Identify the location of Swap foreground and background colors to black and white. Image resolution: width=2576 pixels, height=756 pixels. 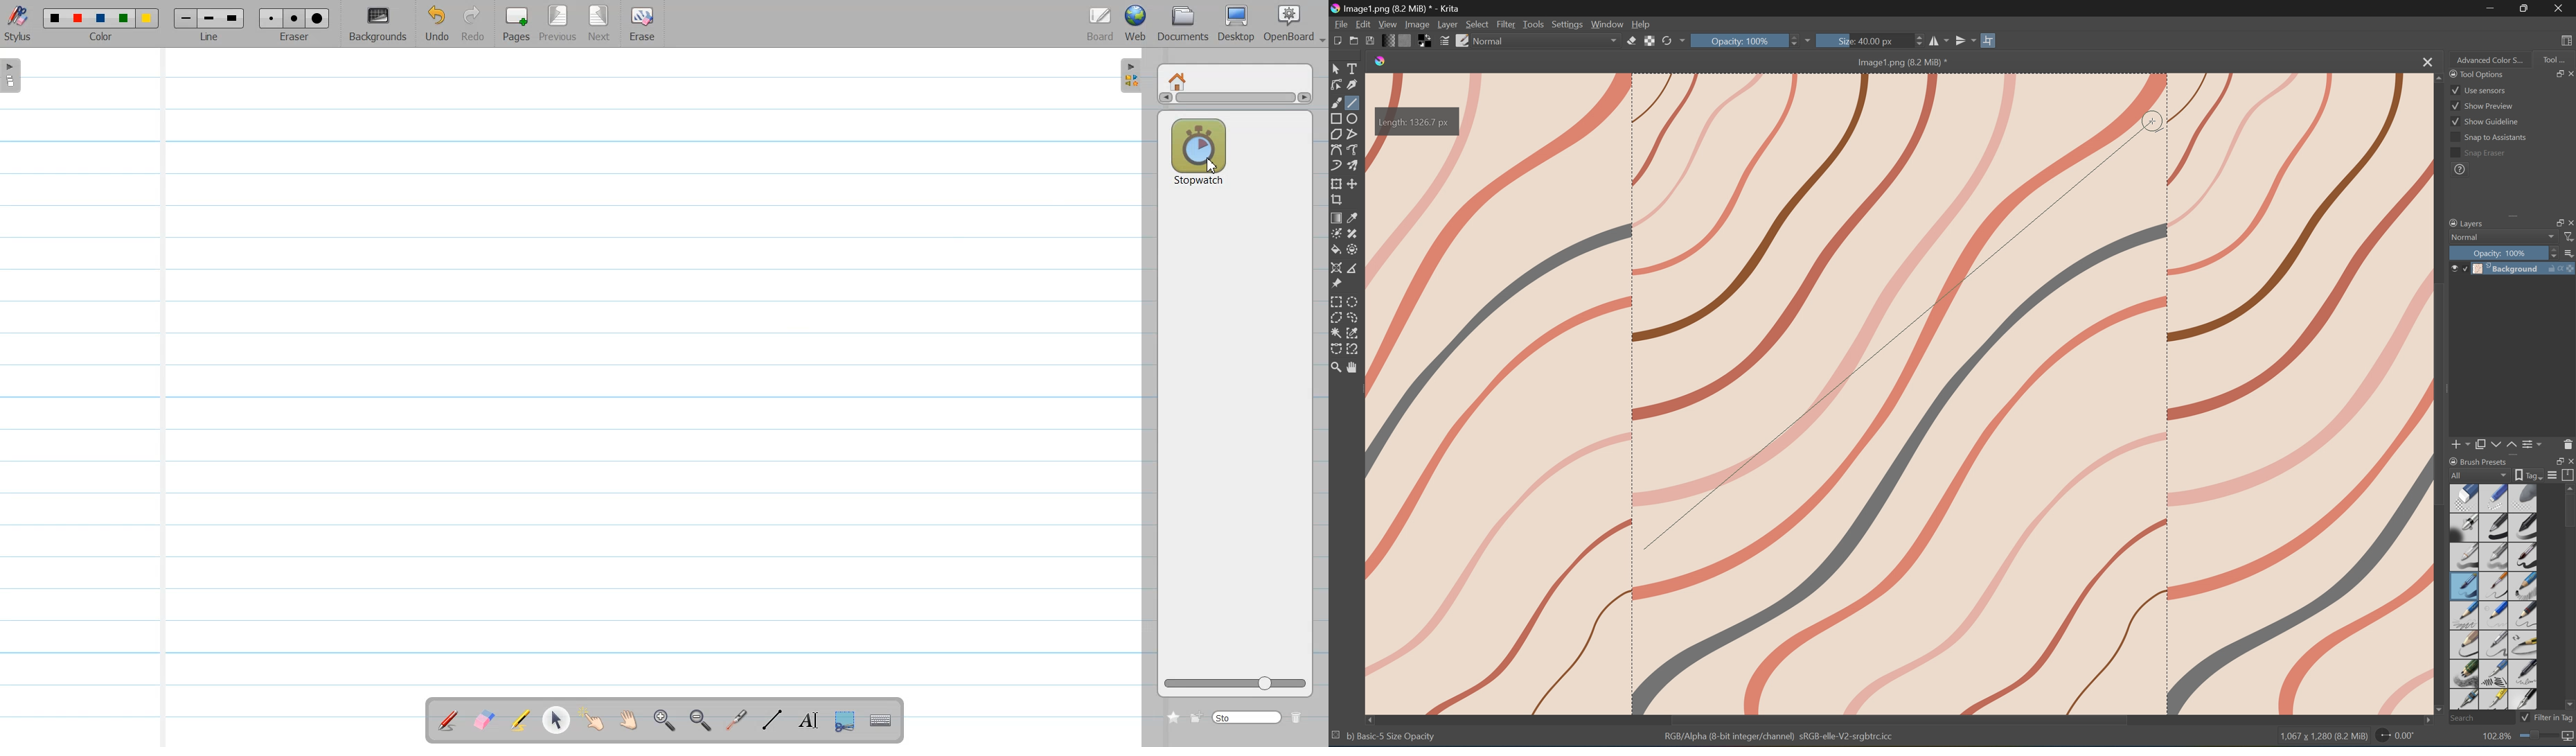
(1426, 41).